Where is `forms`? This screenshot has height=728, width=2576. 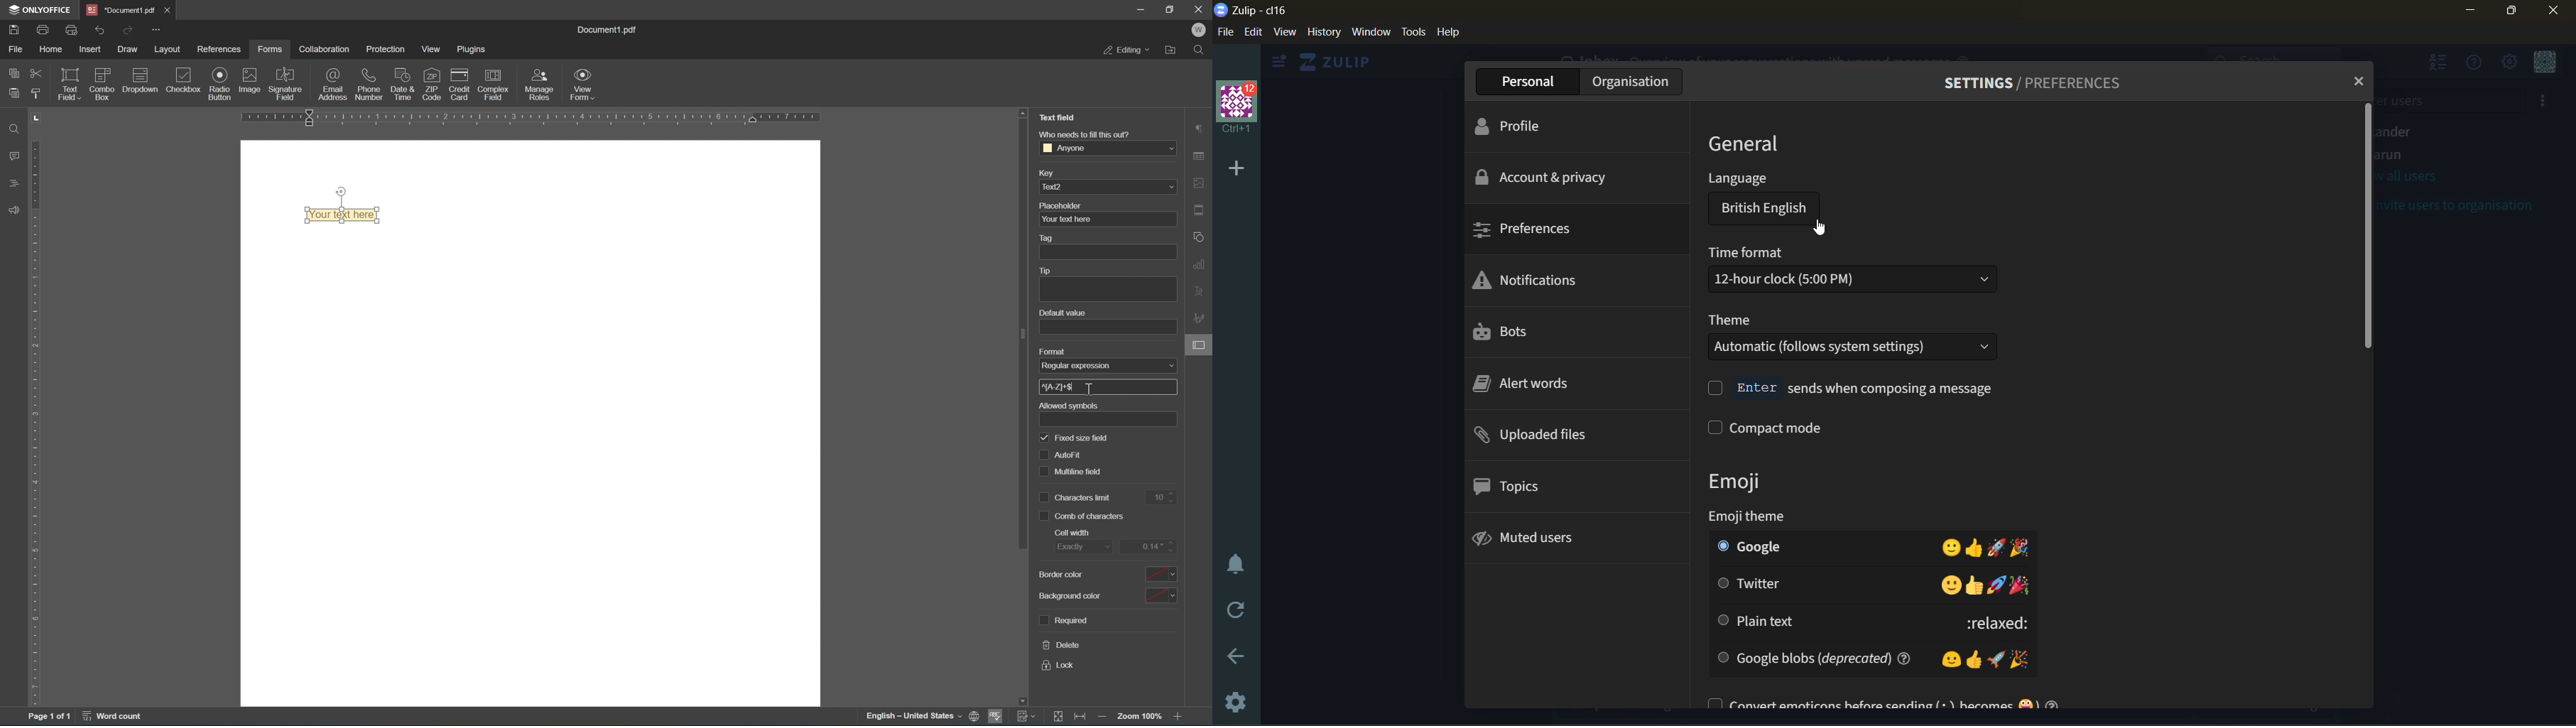 forms is located at coordinates (269, 50).